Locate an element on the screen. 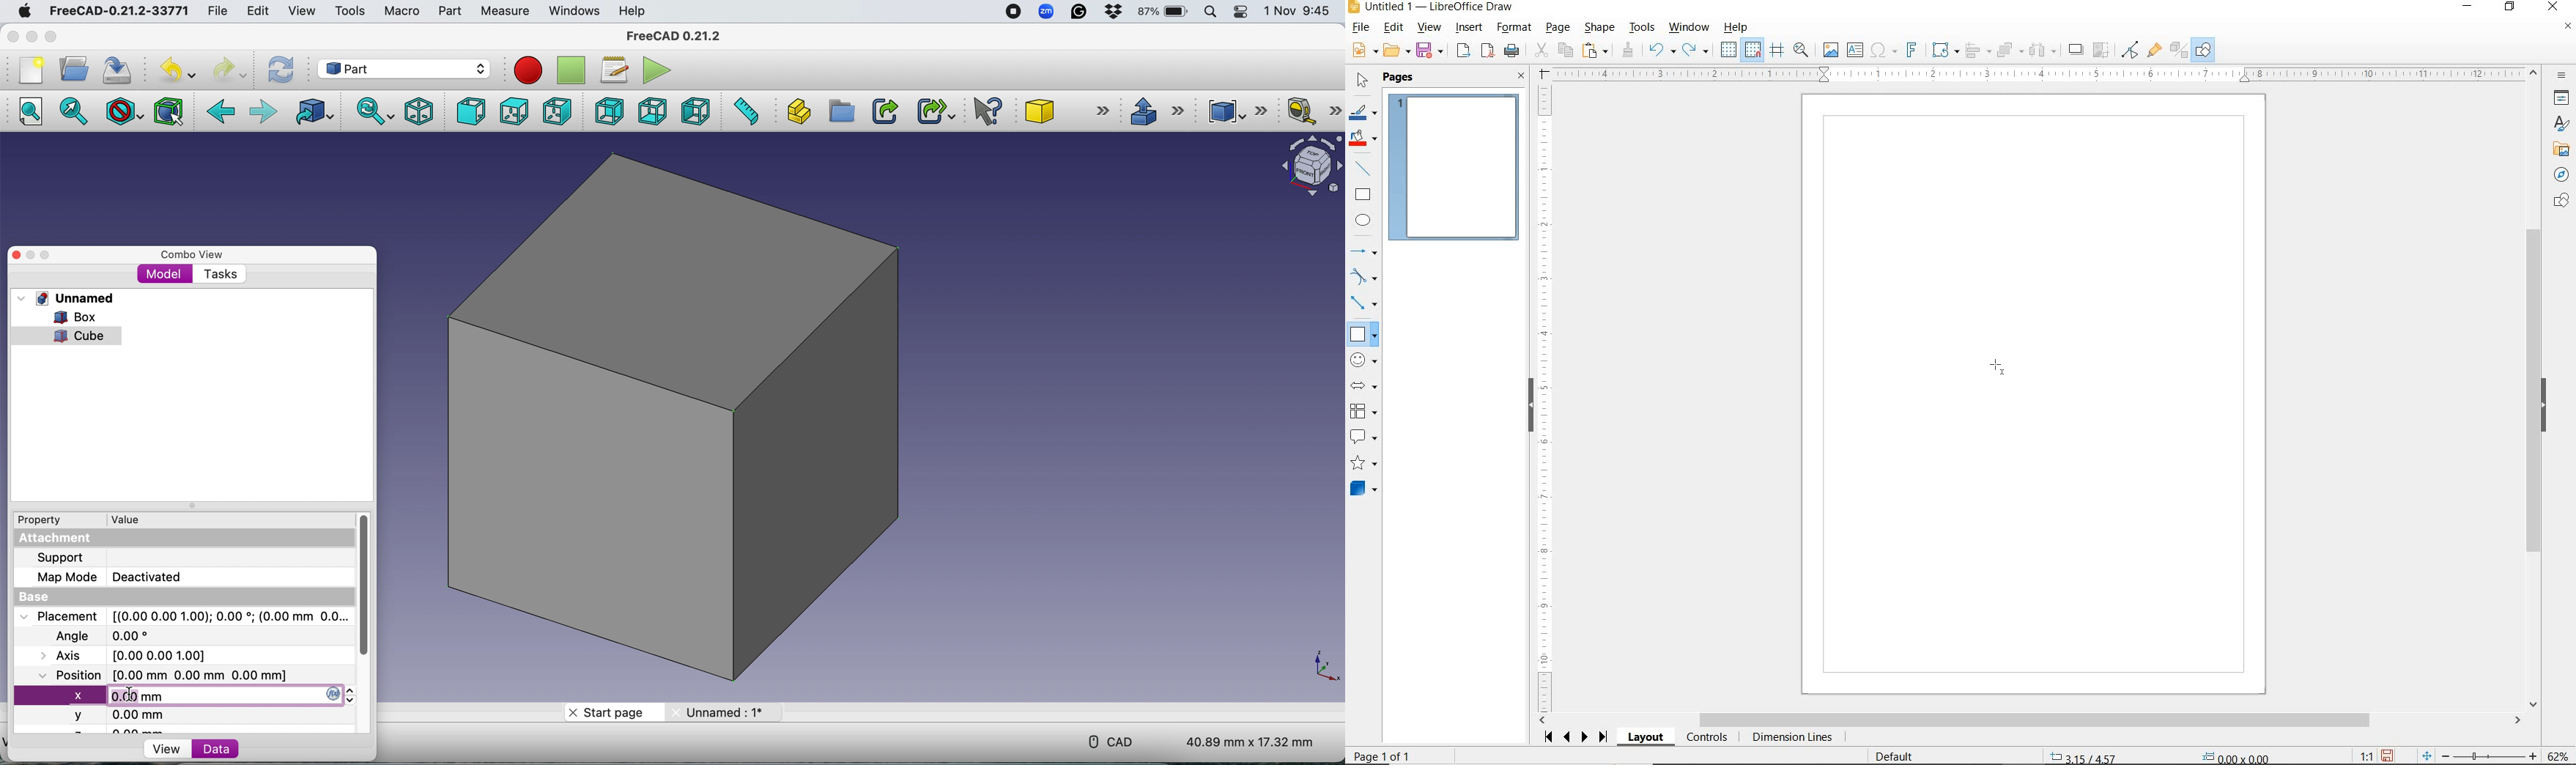  FreeCAD 0.21.2 is located at coordinates (676, 37).